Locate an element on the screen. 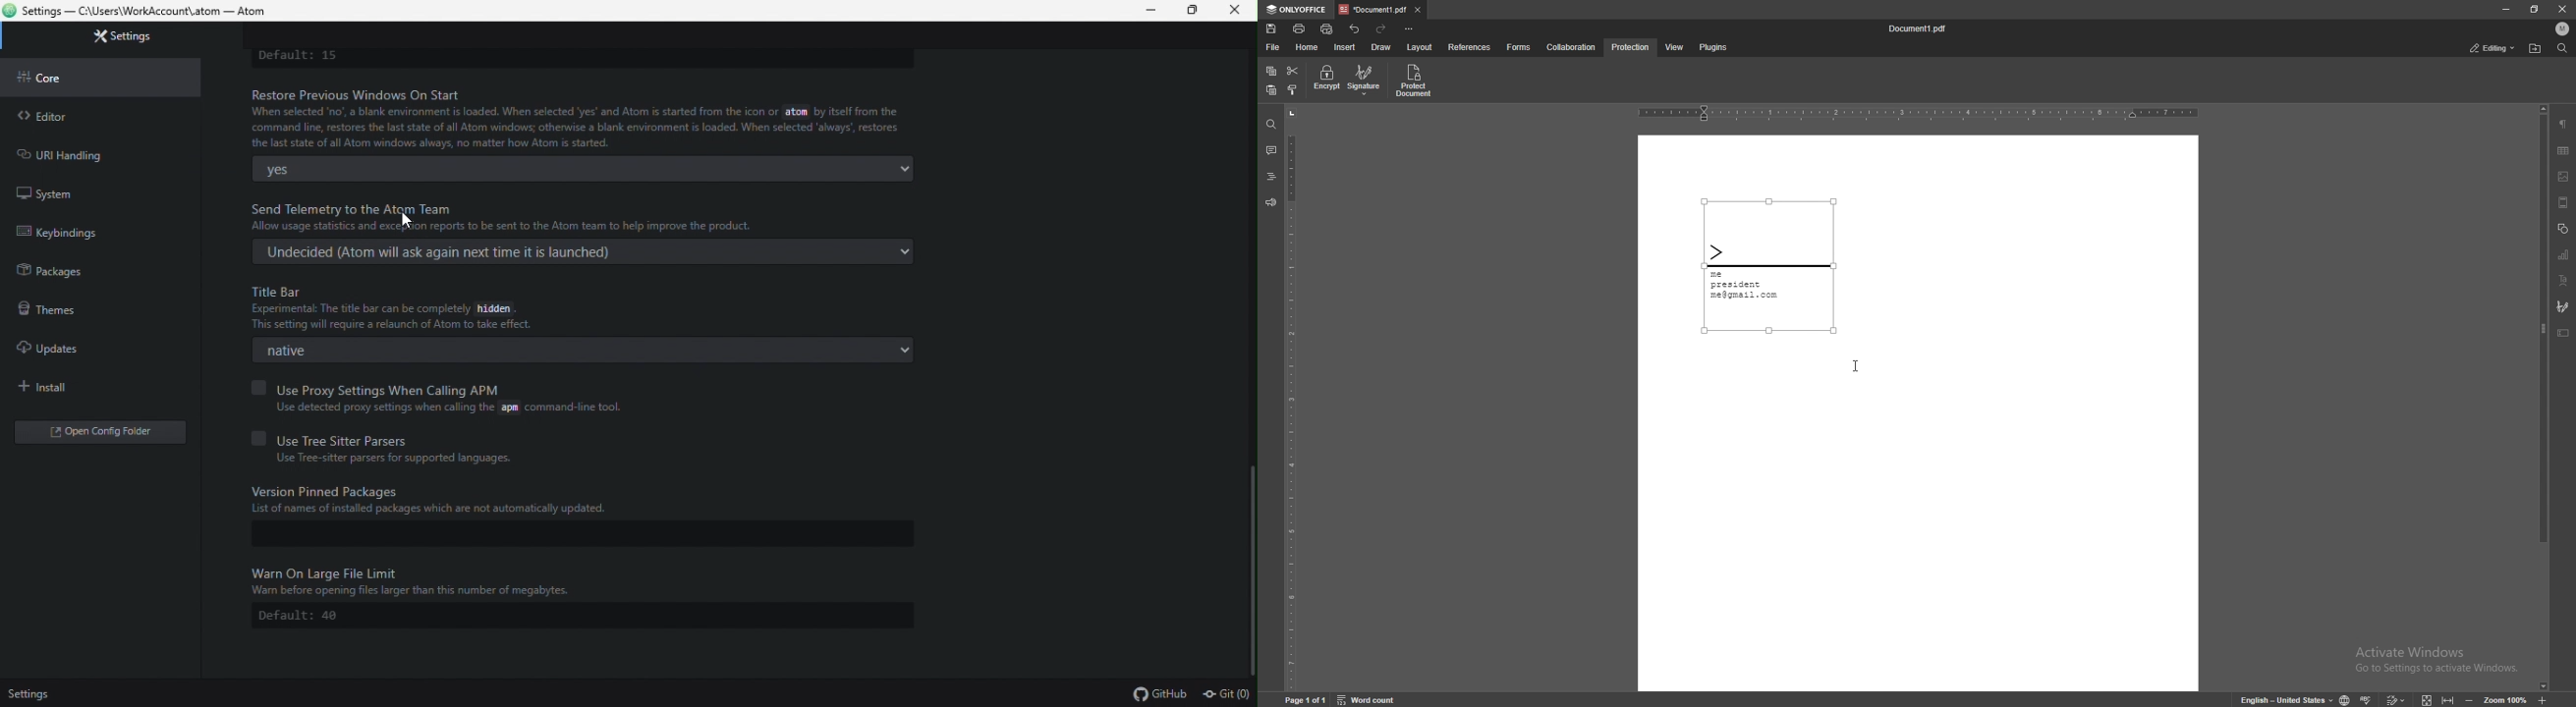 The width and height of the screenshot is (2576, 728). find is located at coordinates (1271, 125).